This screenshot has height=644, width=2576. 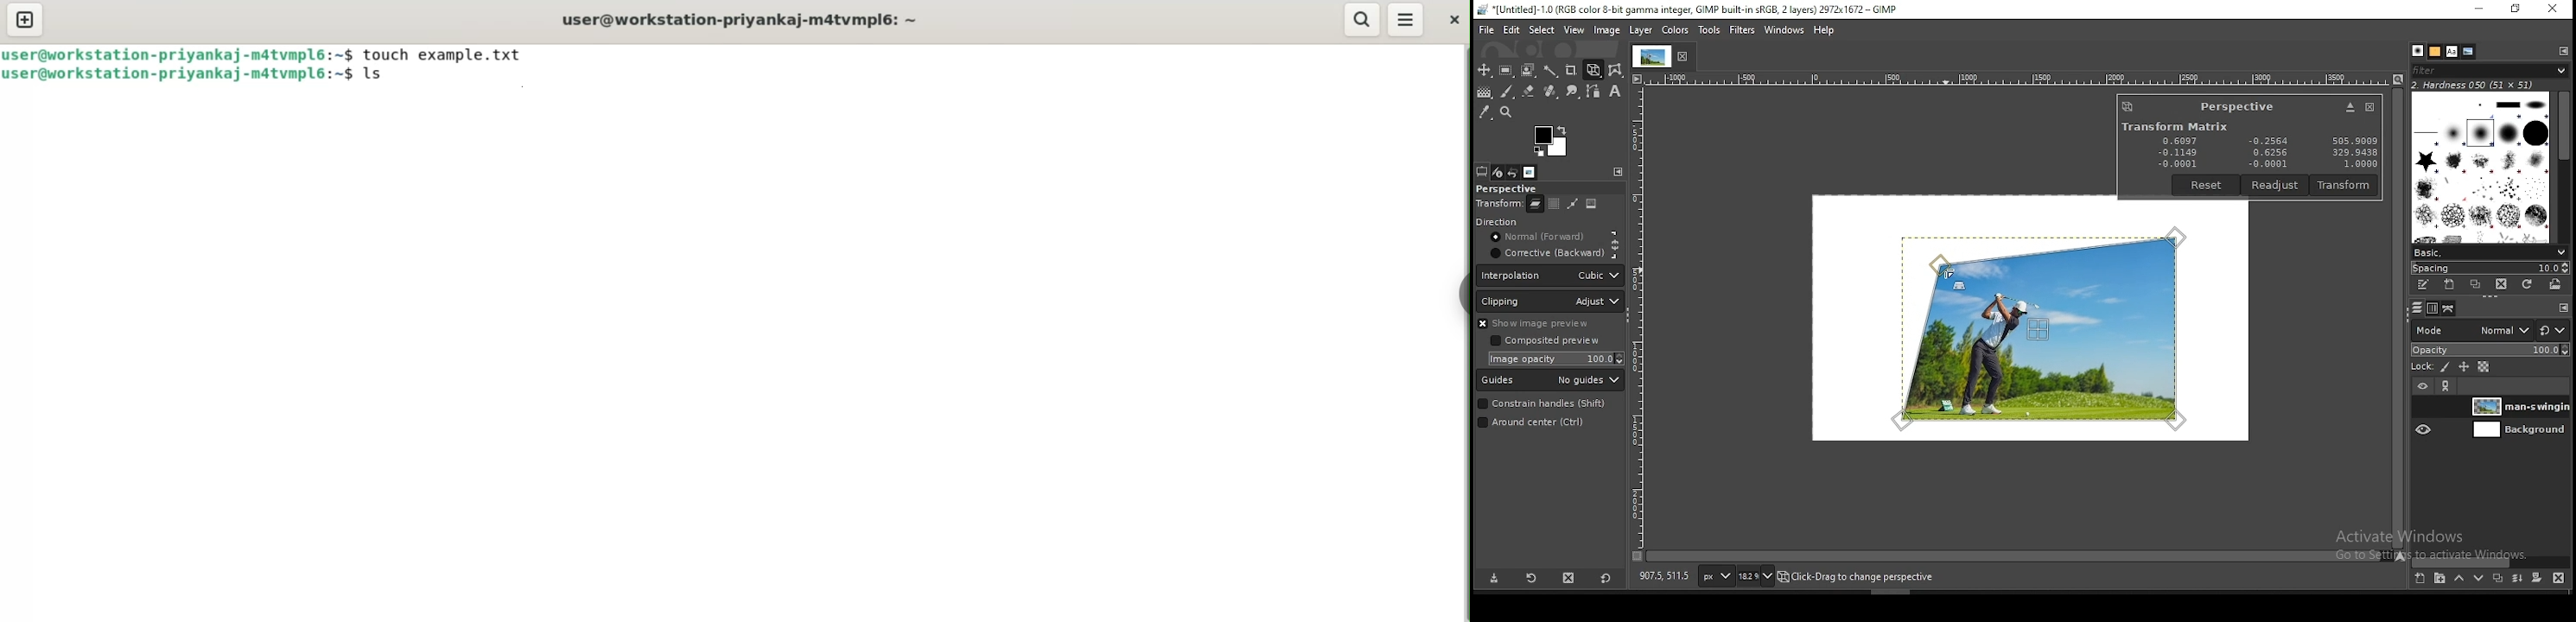 I want to click on image, so click(x=1673, y=29).